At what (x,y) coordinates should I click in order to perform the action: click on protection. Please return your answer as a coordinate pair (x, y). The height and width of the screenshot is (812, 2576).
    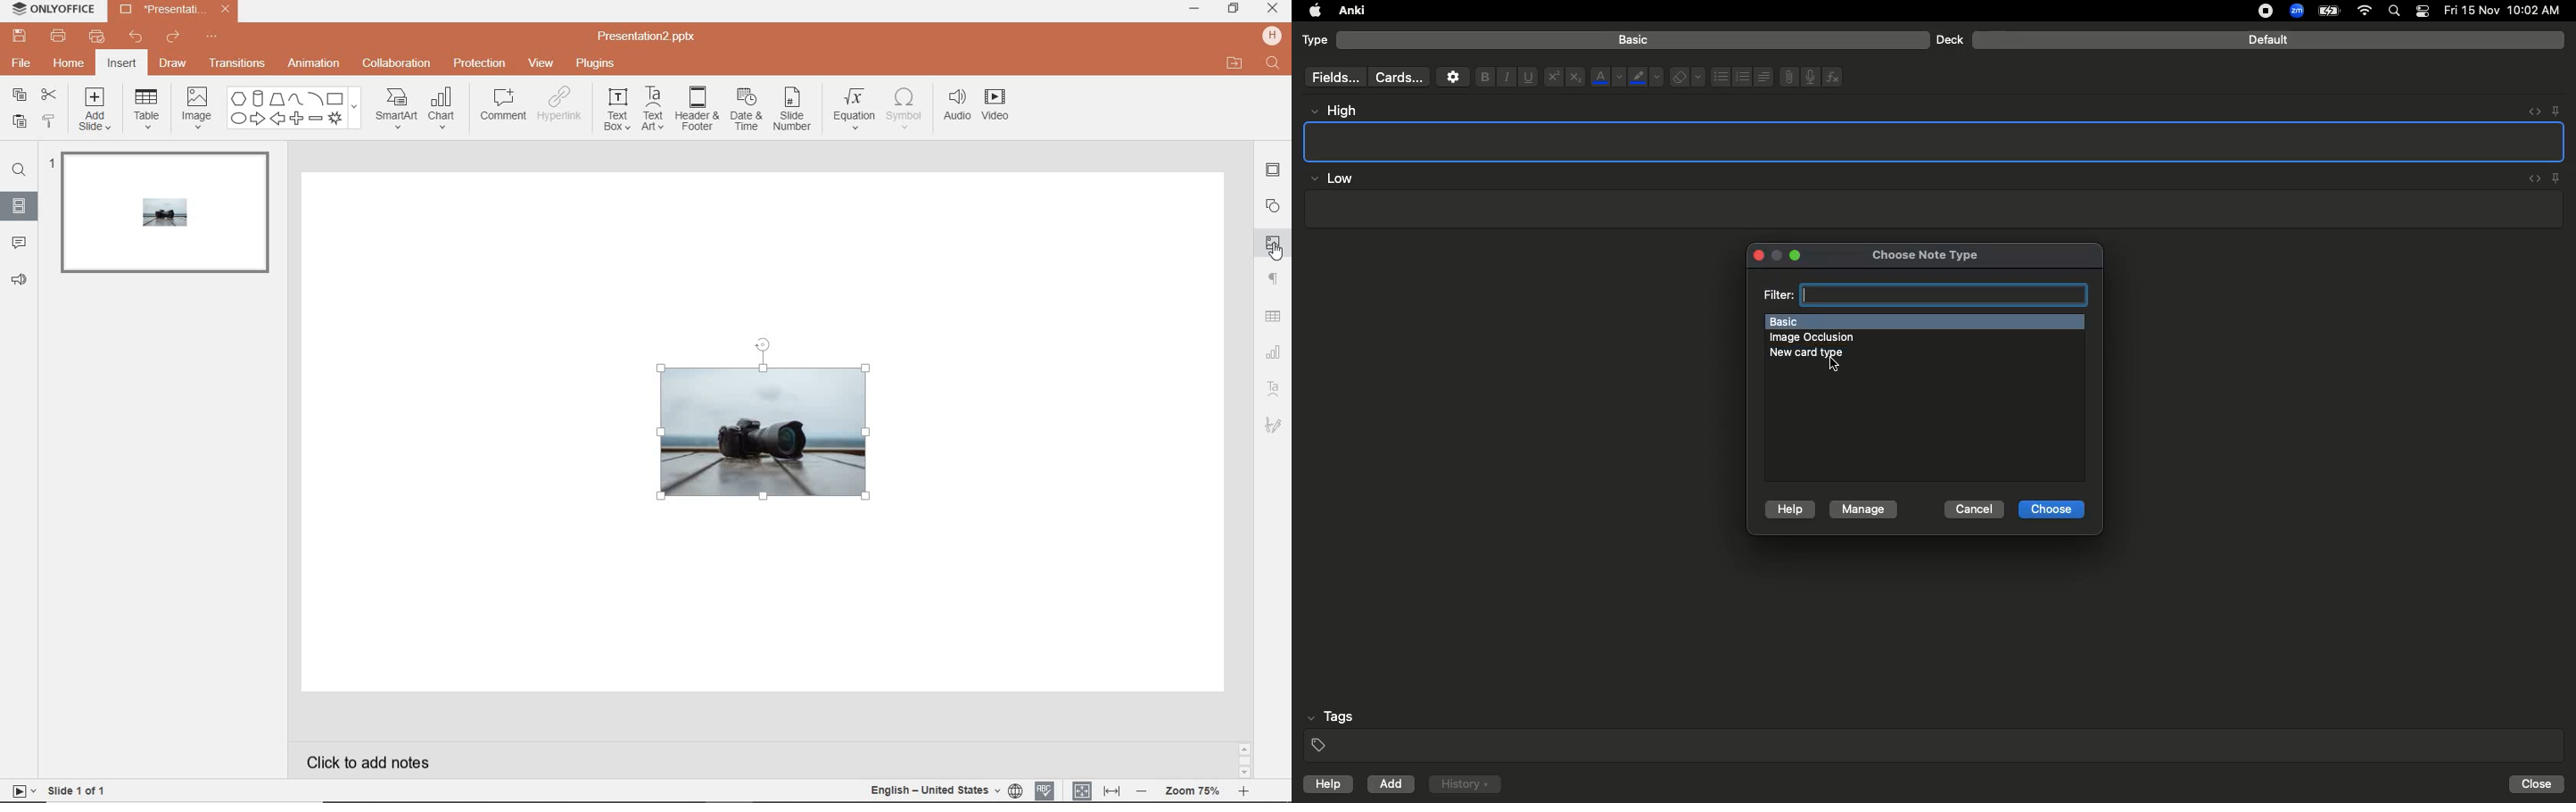
    Looking at the image, I should click on (479, 65).